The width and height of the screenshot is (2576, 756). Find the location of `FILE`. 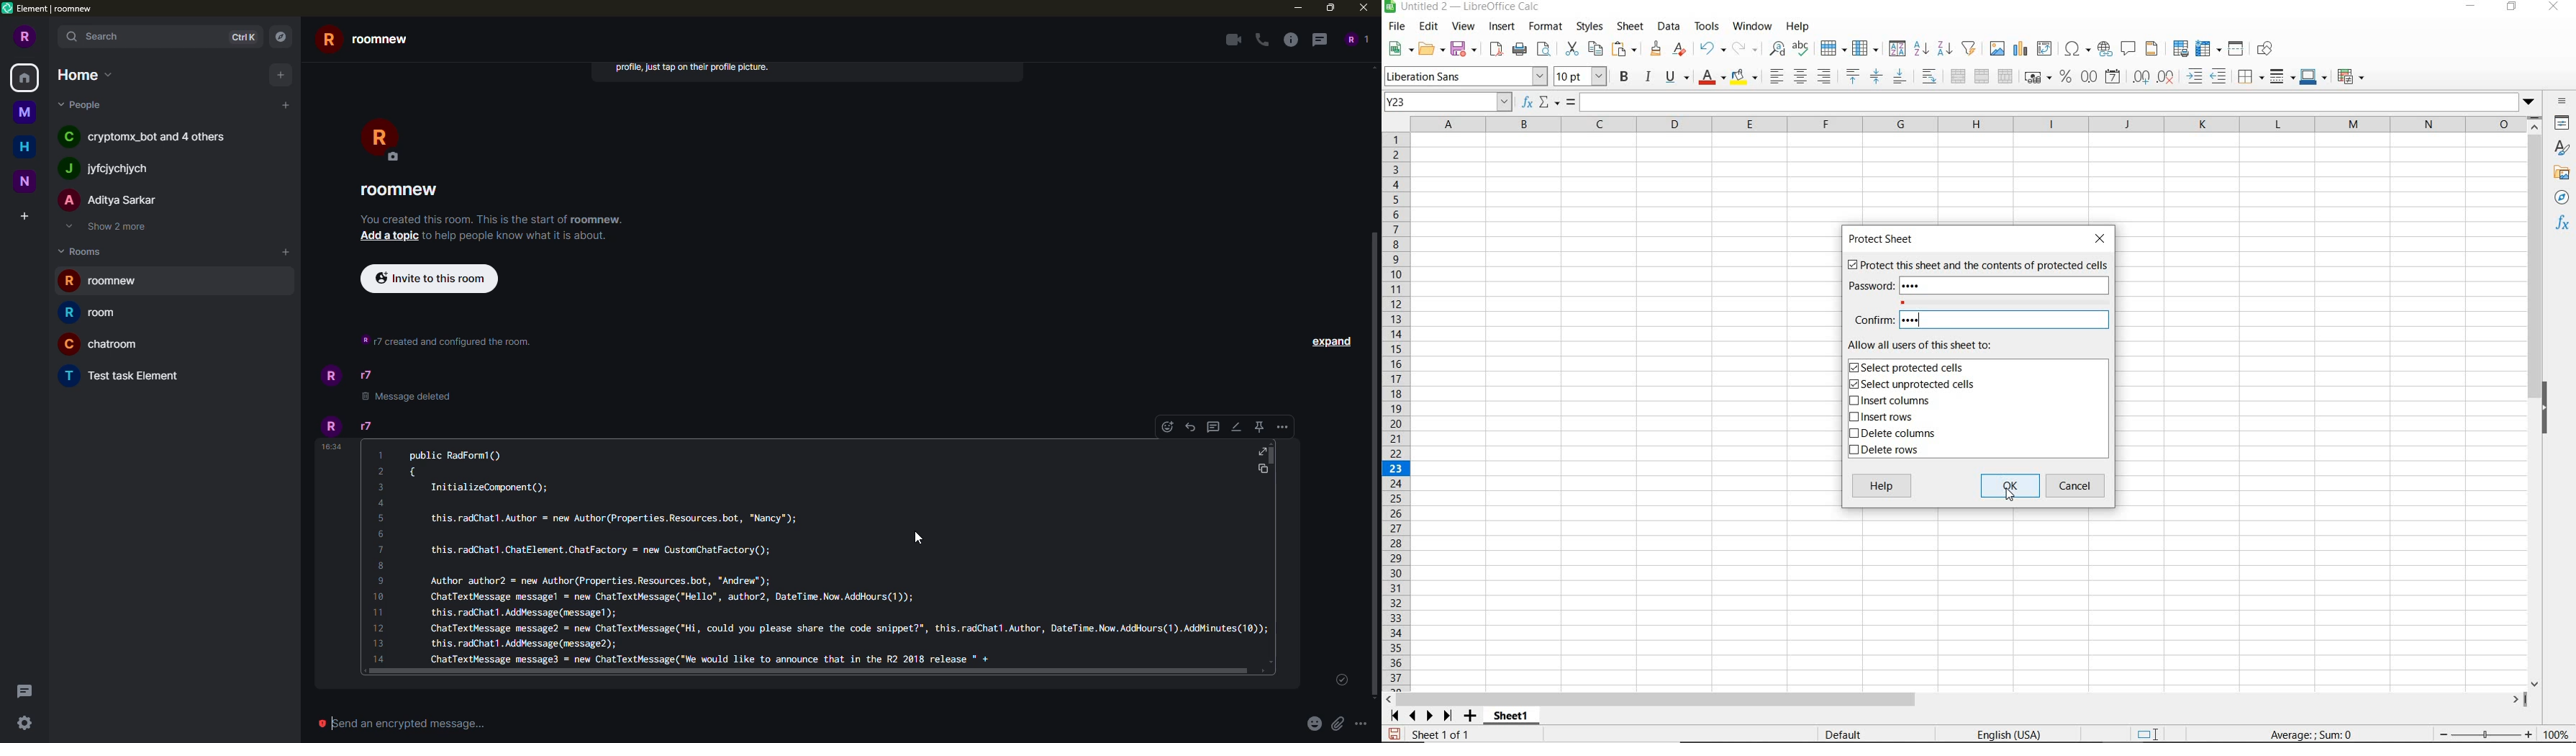

FILE is located at coordinates (1395, 26).